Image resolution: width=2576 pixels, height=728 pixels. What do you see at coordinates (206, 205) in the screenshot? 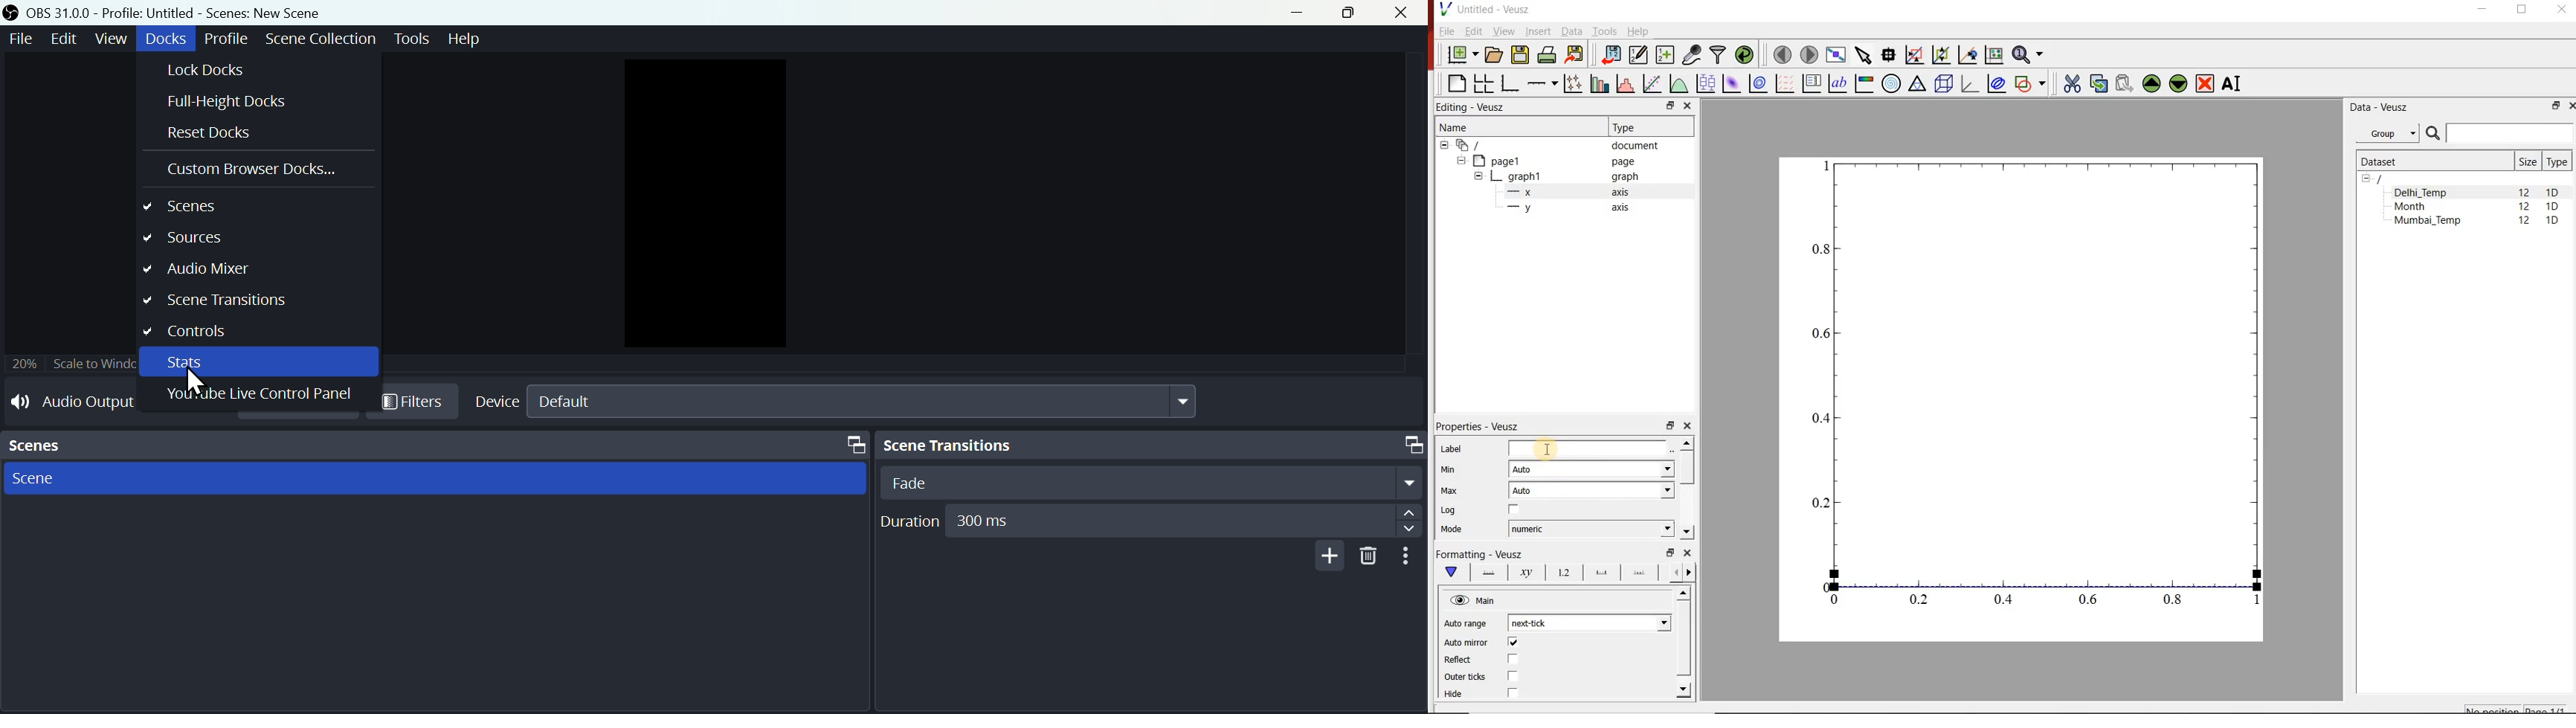
I see `scenes` at bounding box center [206, 205].